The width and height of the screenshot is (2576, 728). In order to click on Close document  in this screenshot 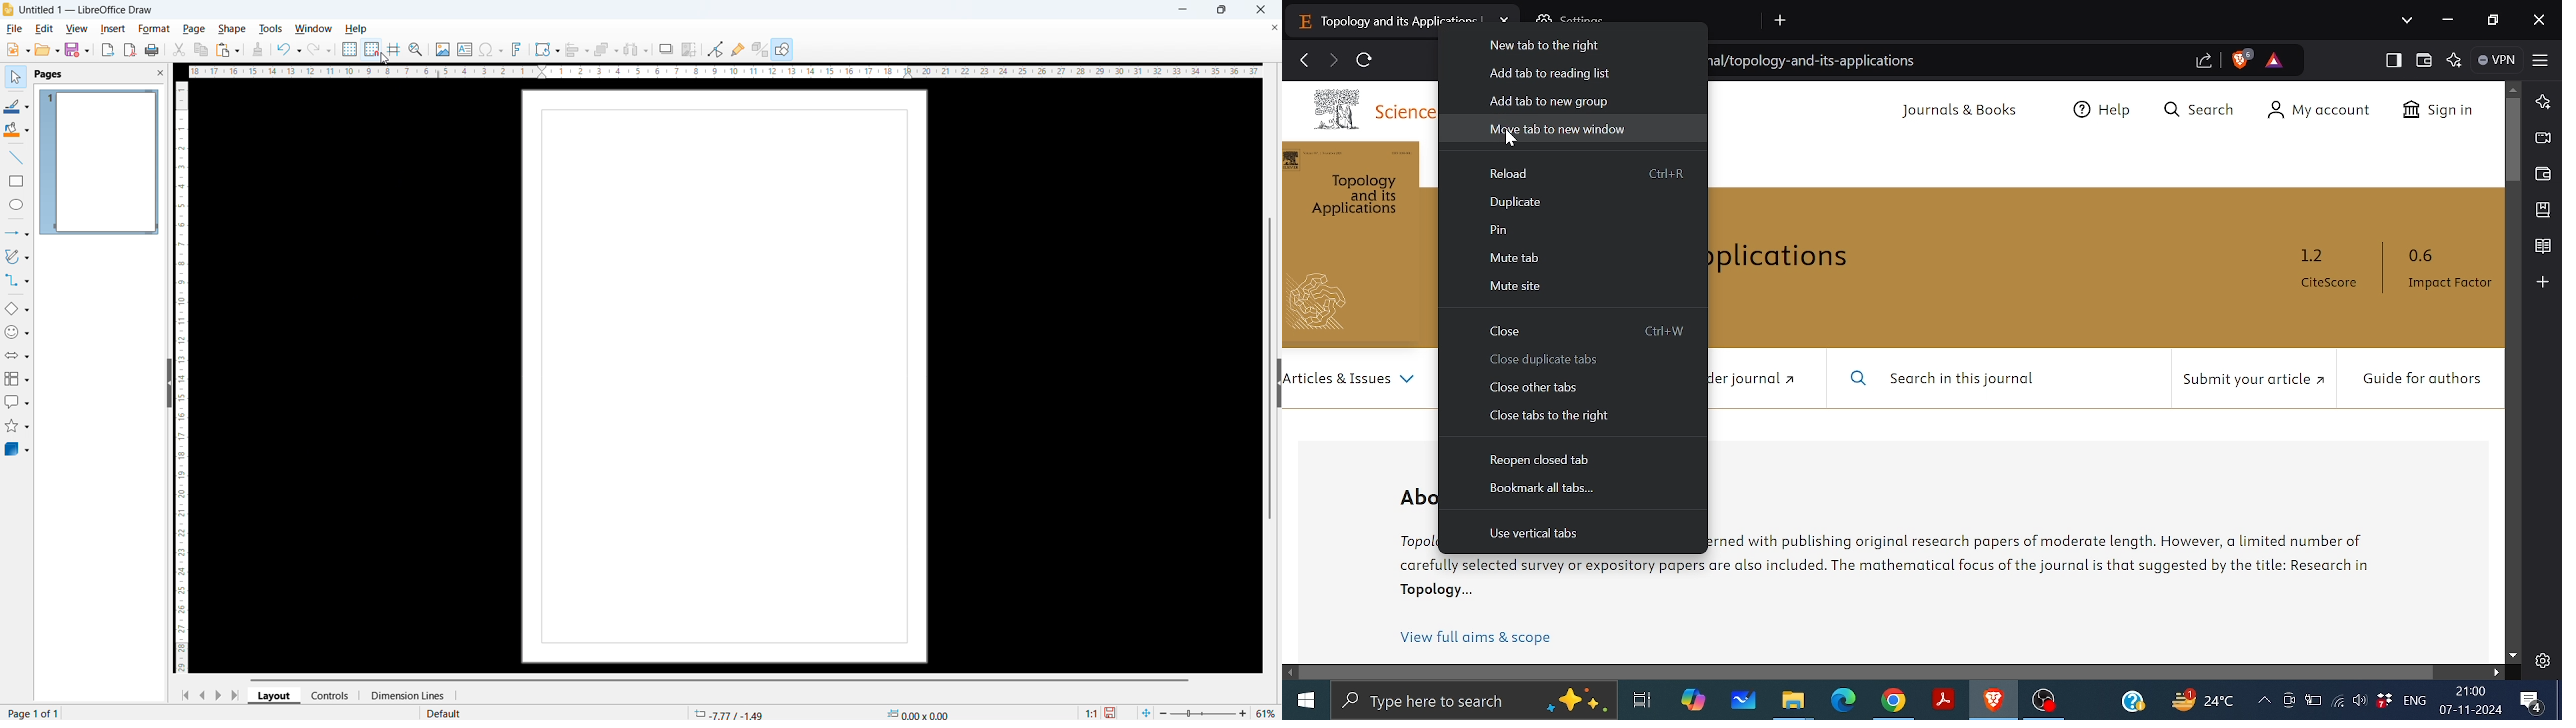, I will do `click(1274, 27)`.